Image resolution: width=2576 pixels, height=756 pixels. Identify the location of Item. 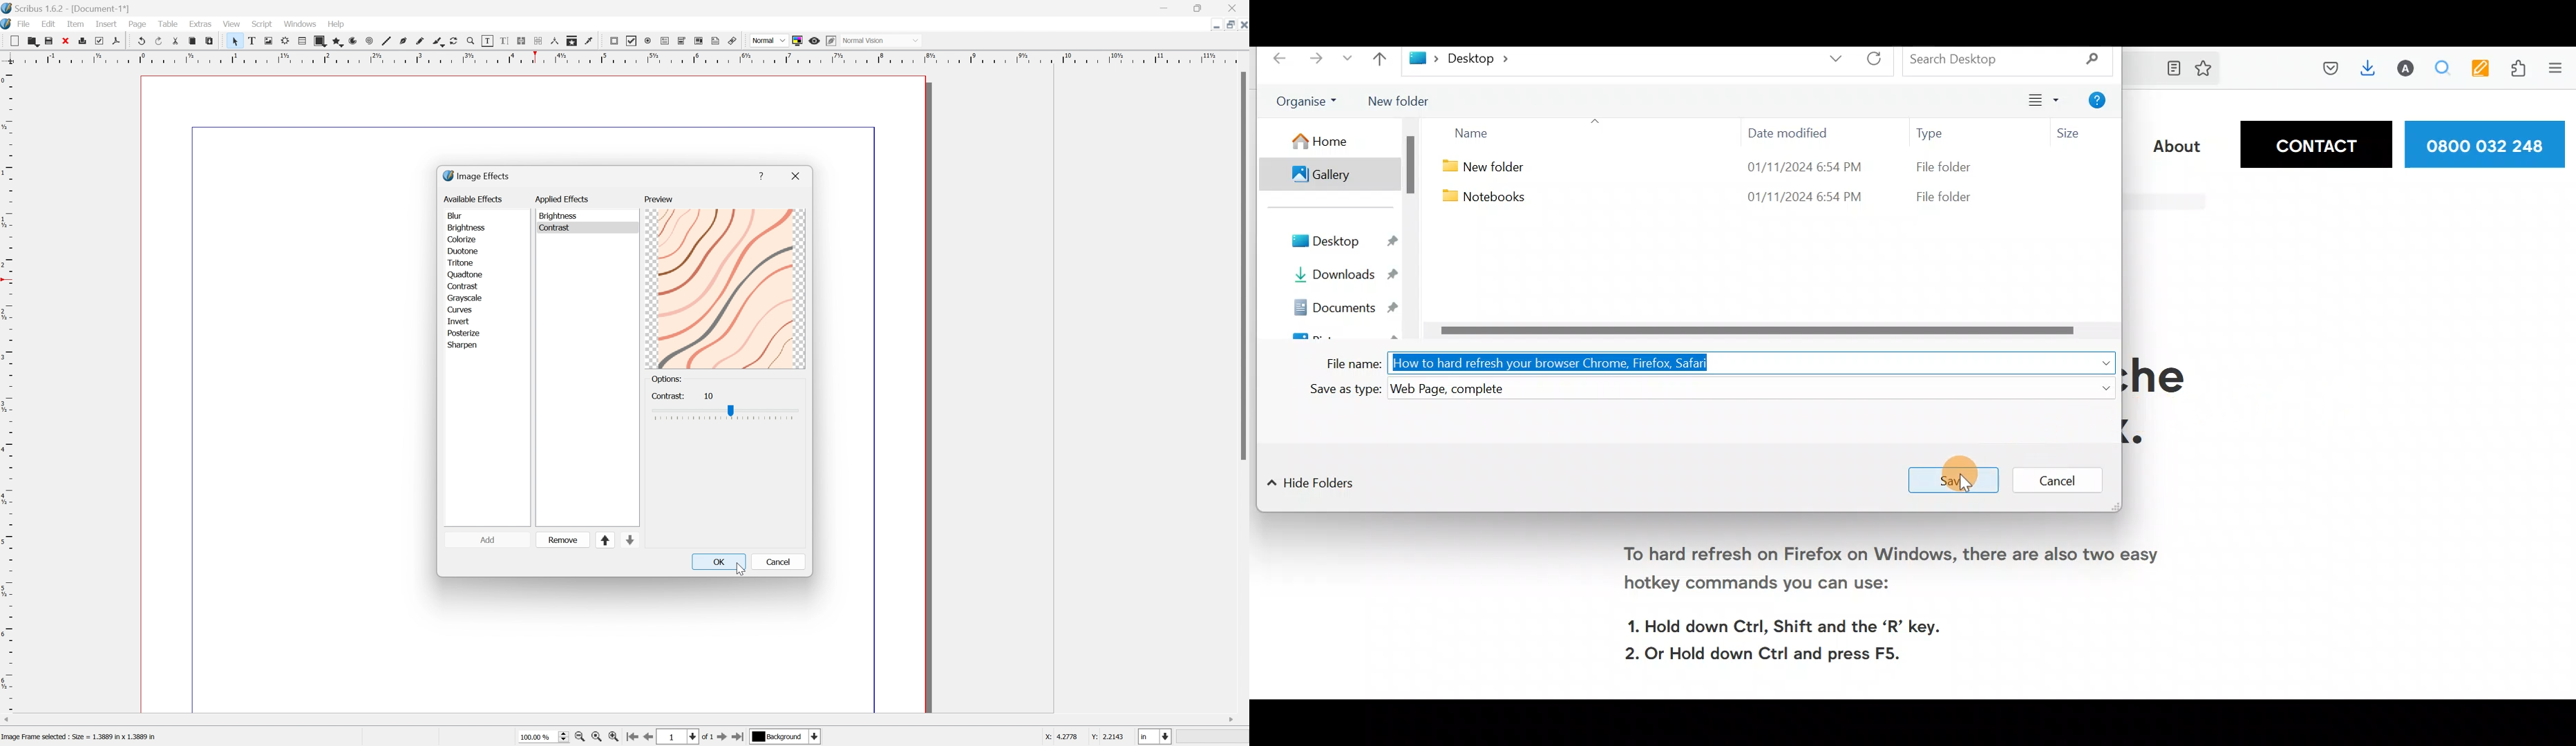
(75, 23).